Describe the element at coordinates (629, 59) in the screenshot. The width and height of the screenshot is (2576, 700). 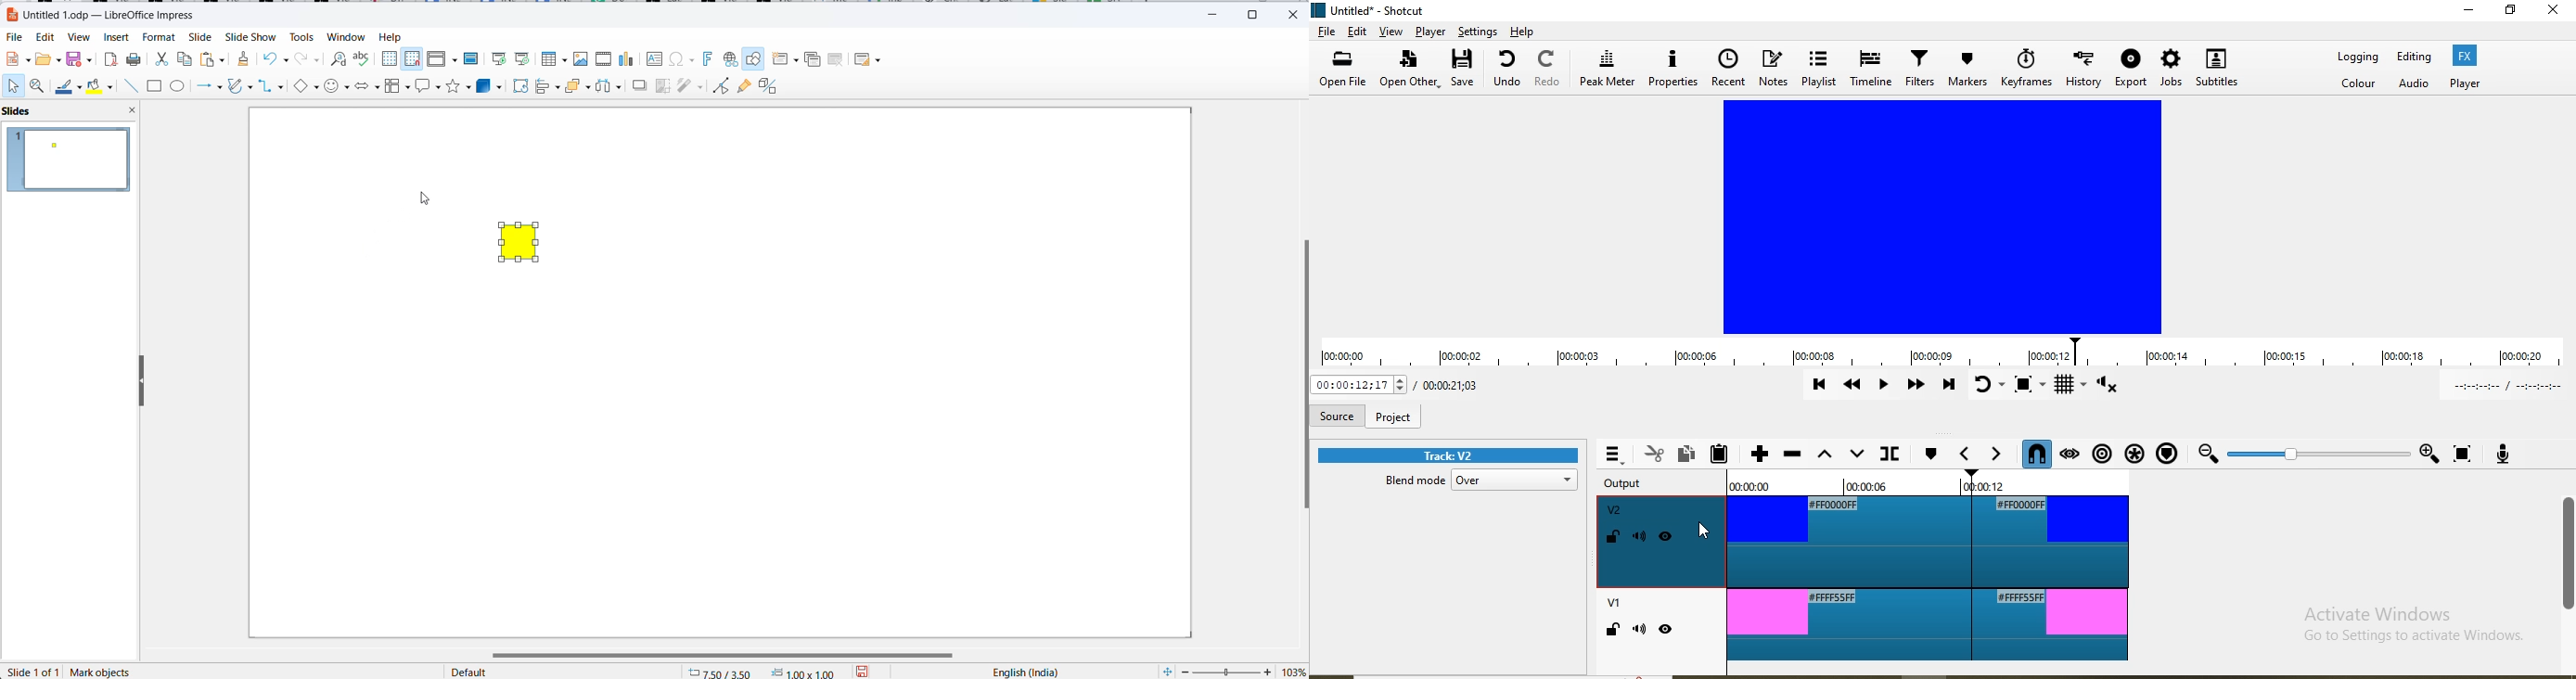
I see `Insert charts` at that location.